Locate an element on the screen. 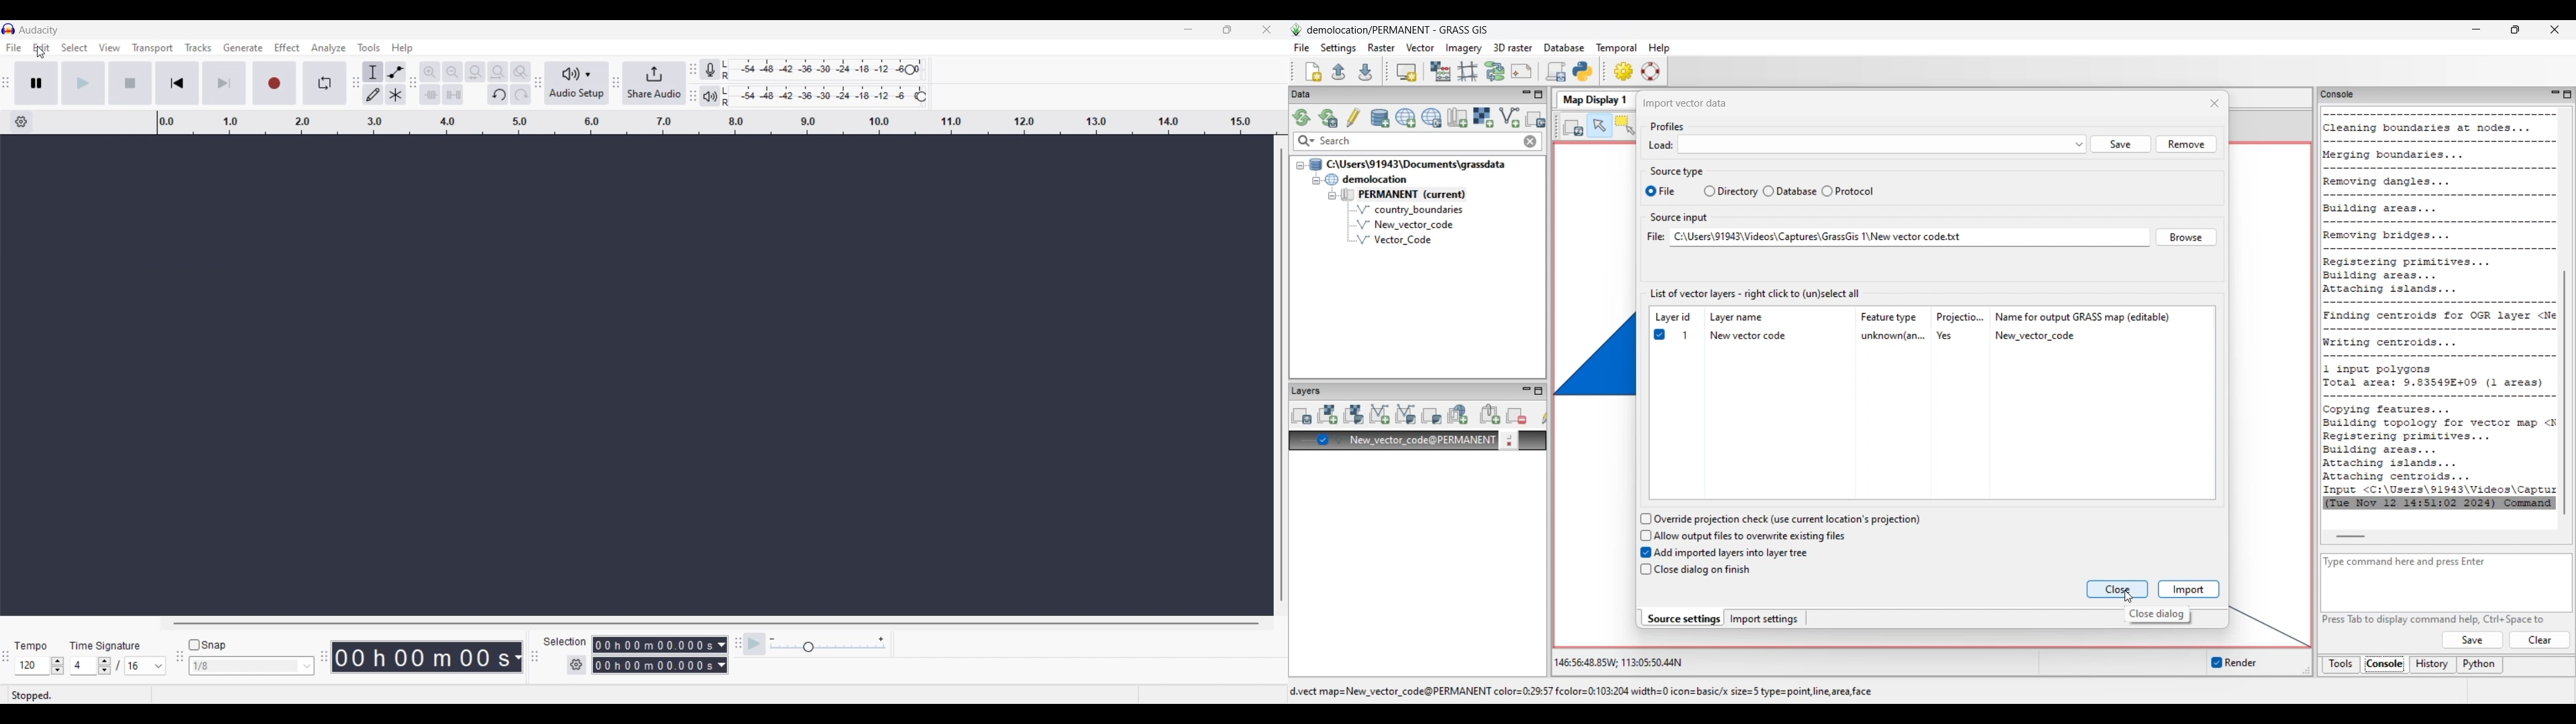  Cursor clicking on Edit menu is located at coordinates (41, 52).